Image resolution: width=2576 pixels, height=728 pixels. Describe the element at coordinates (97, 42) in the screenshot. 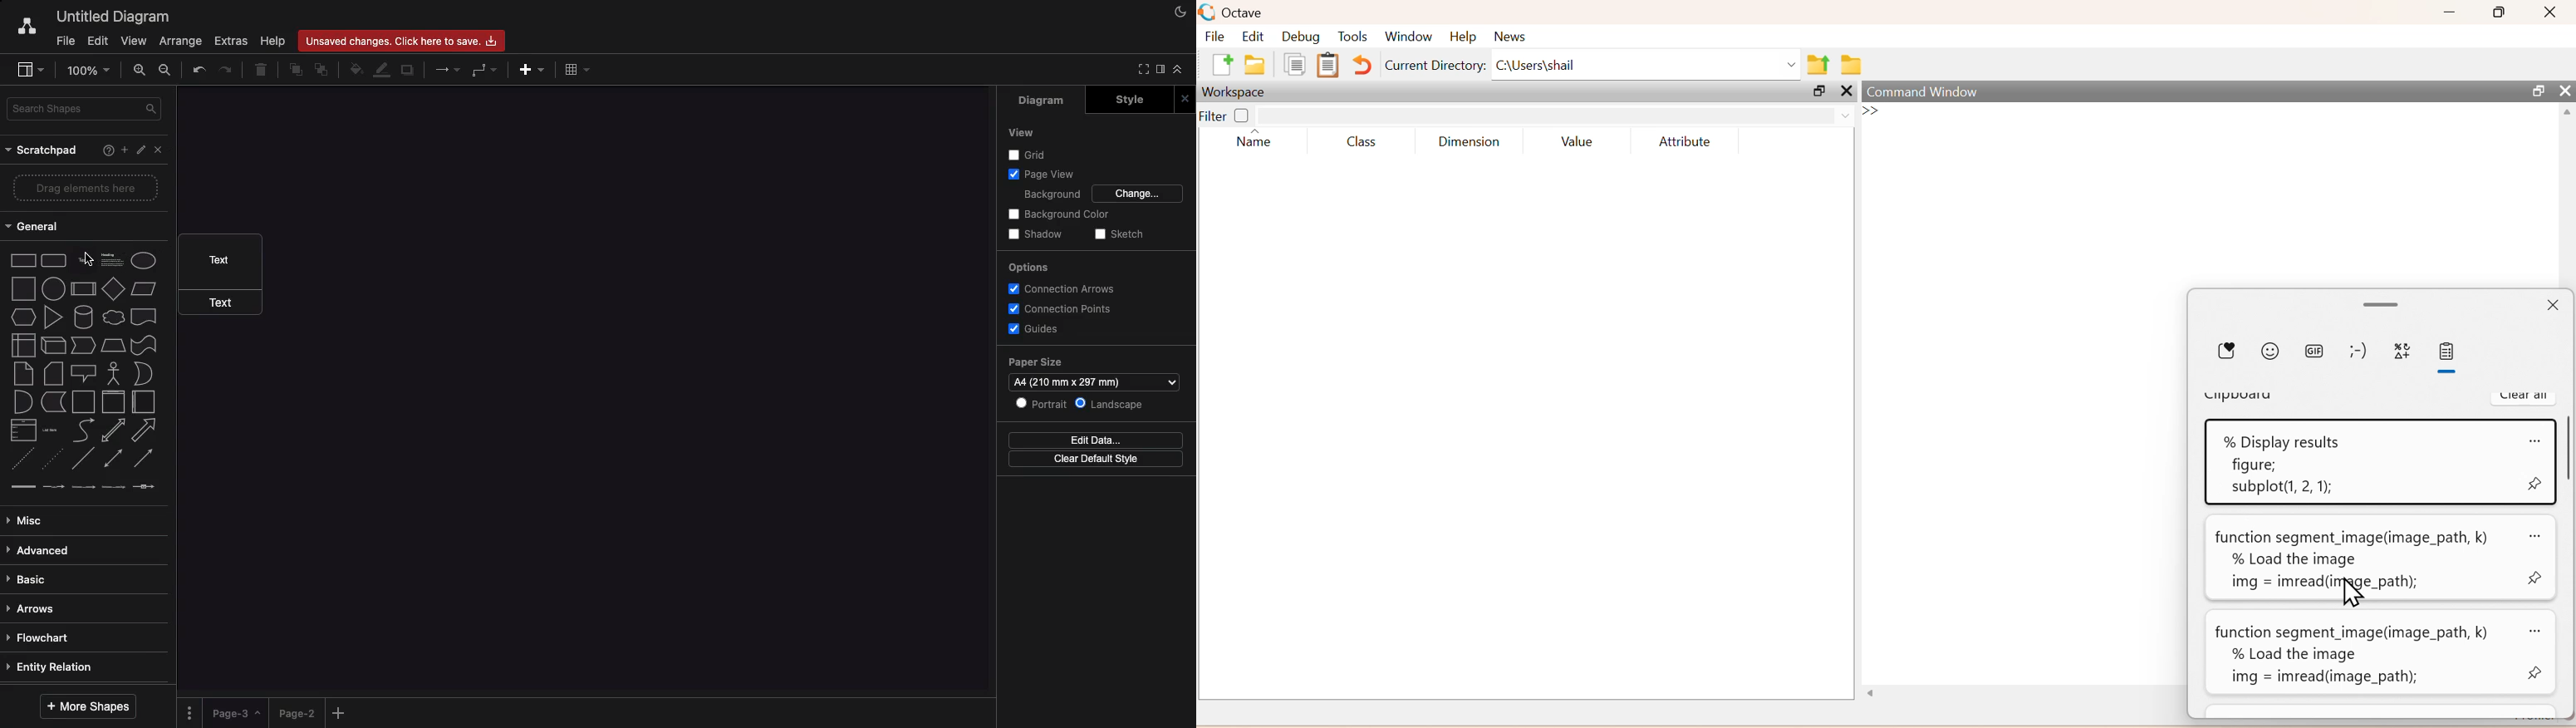

I see `Edit` at that location.